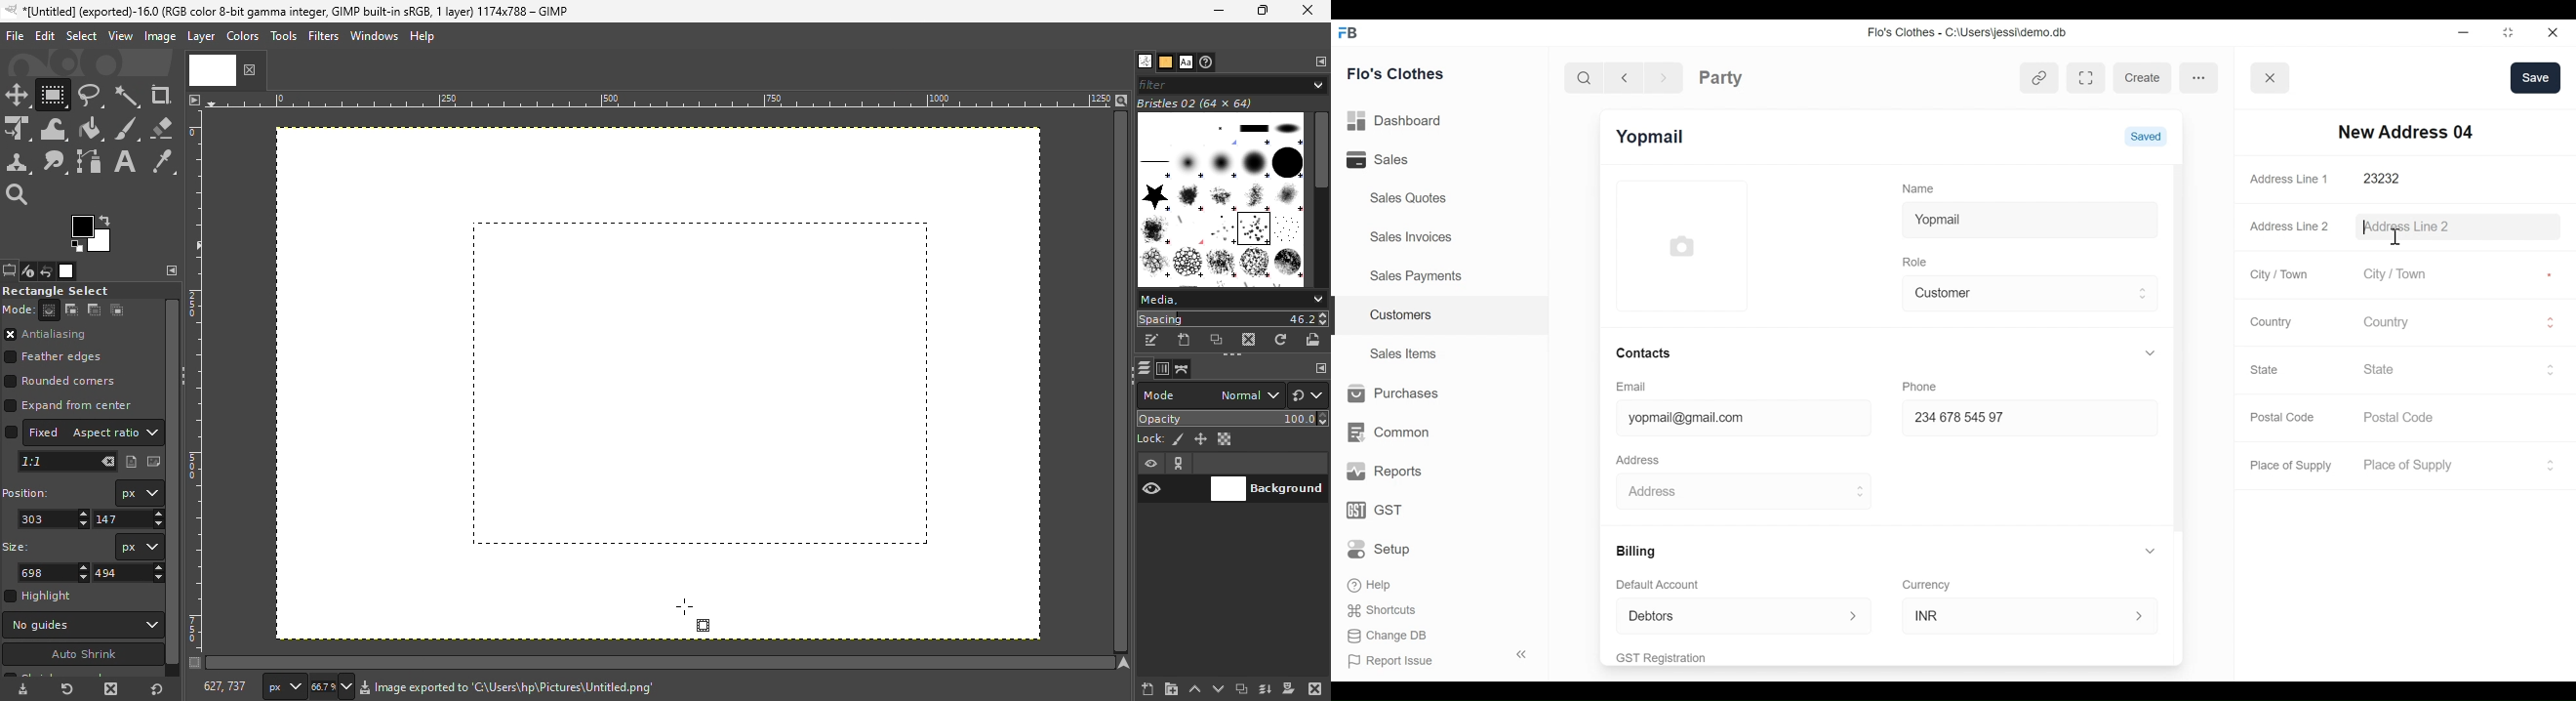 The width and height of the screenshot is (2576, 728). I want to click on Refresh brushes, so click(1281, 340).